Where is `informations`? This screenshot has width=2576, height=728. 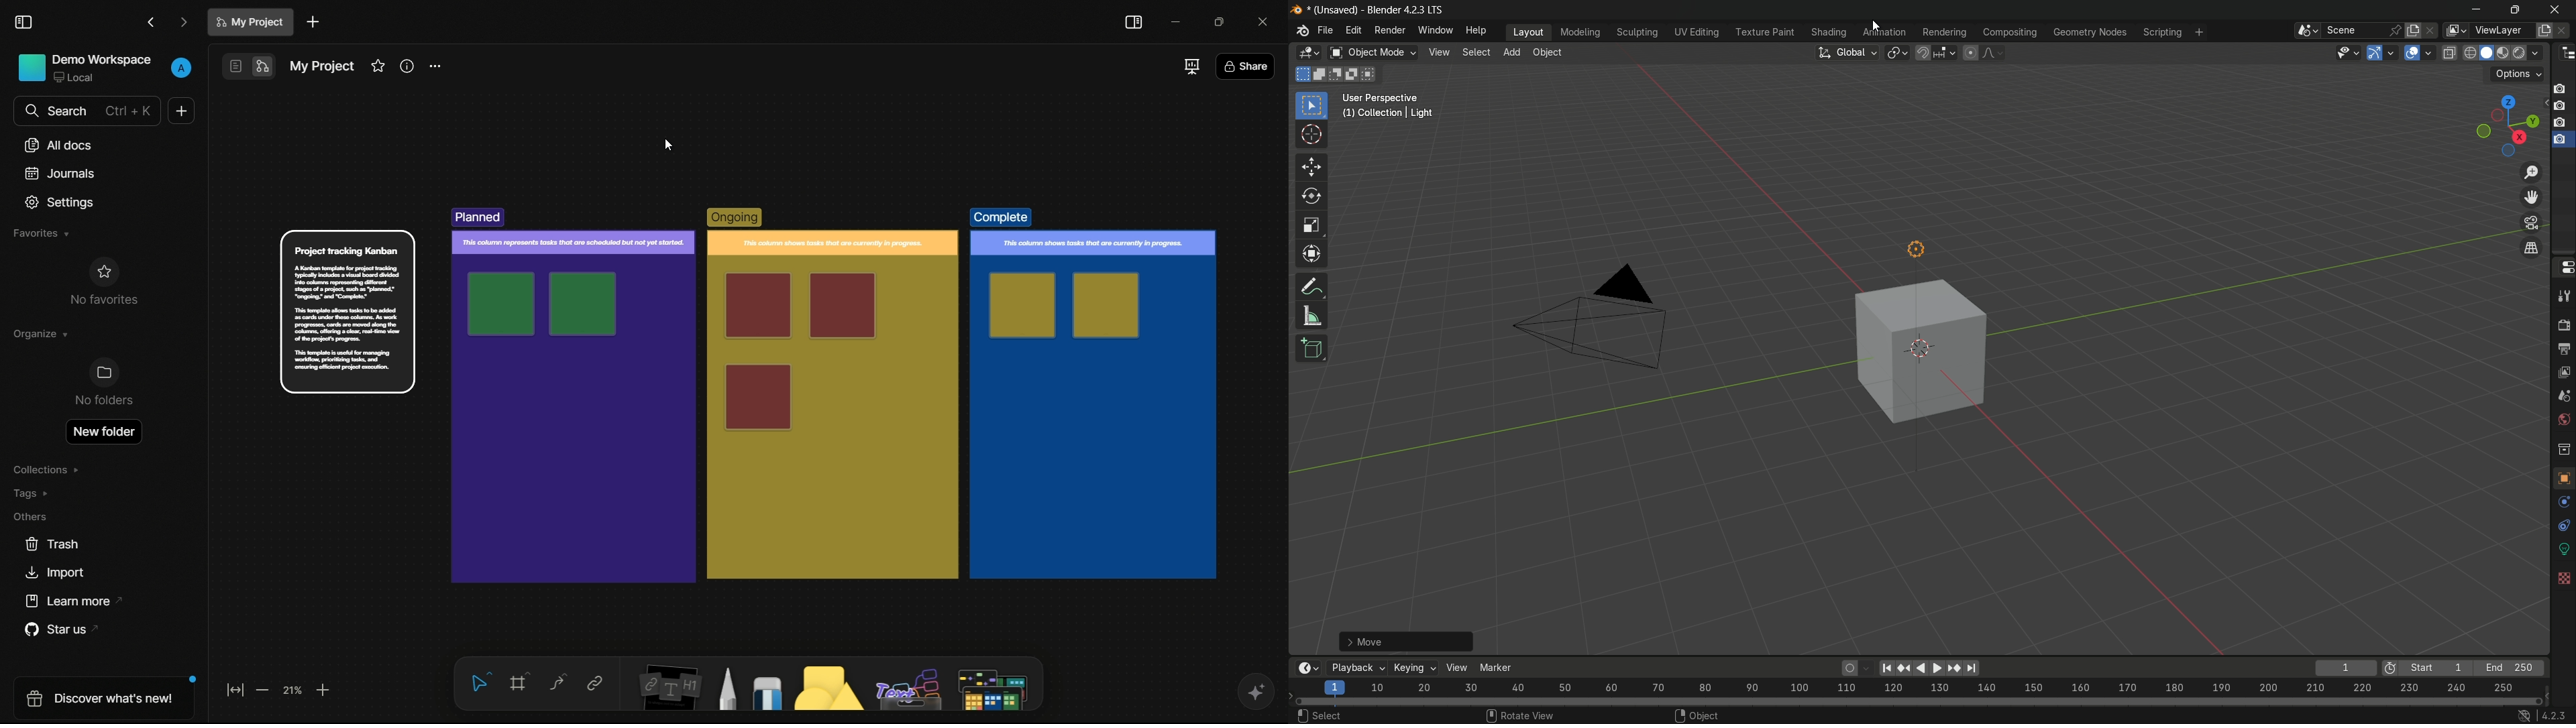 informations is located at coordinates (407, 66).